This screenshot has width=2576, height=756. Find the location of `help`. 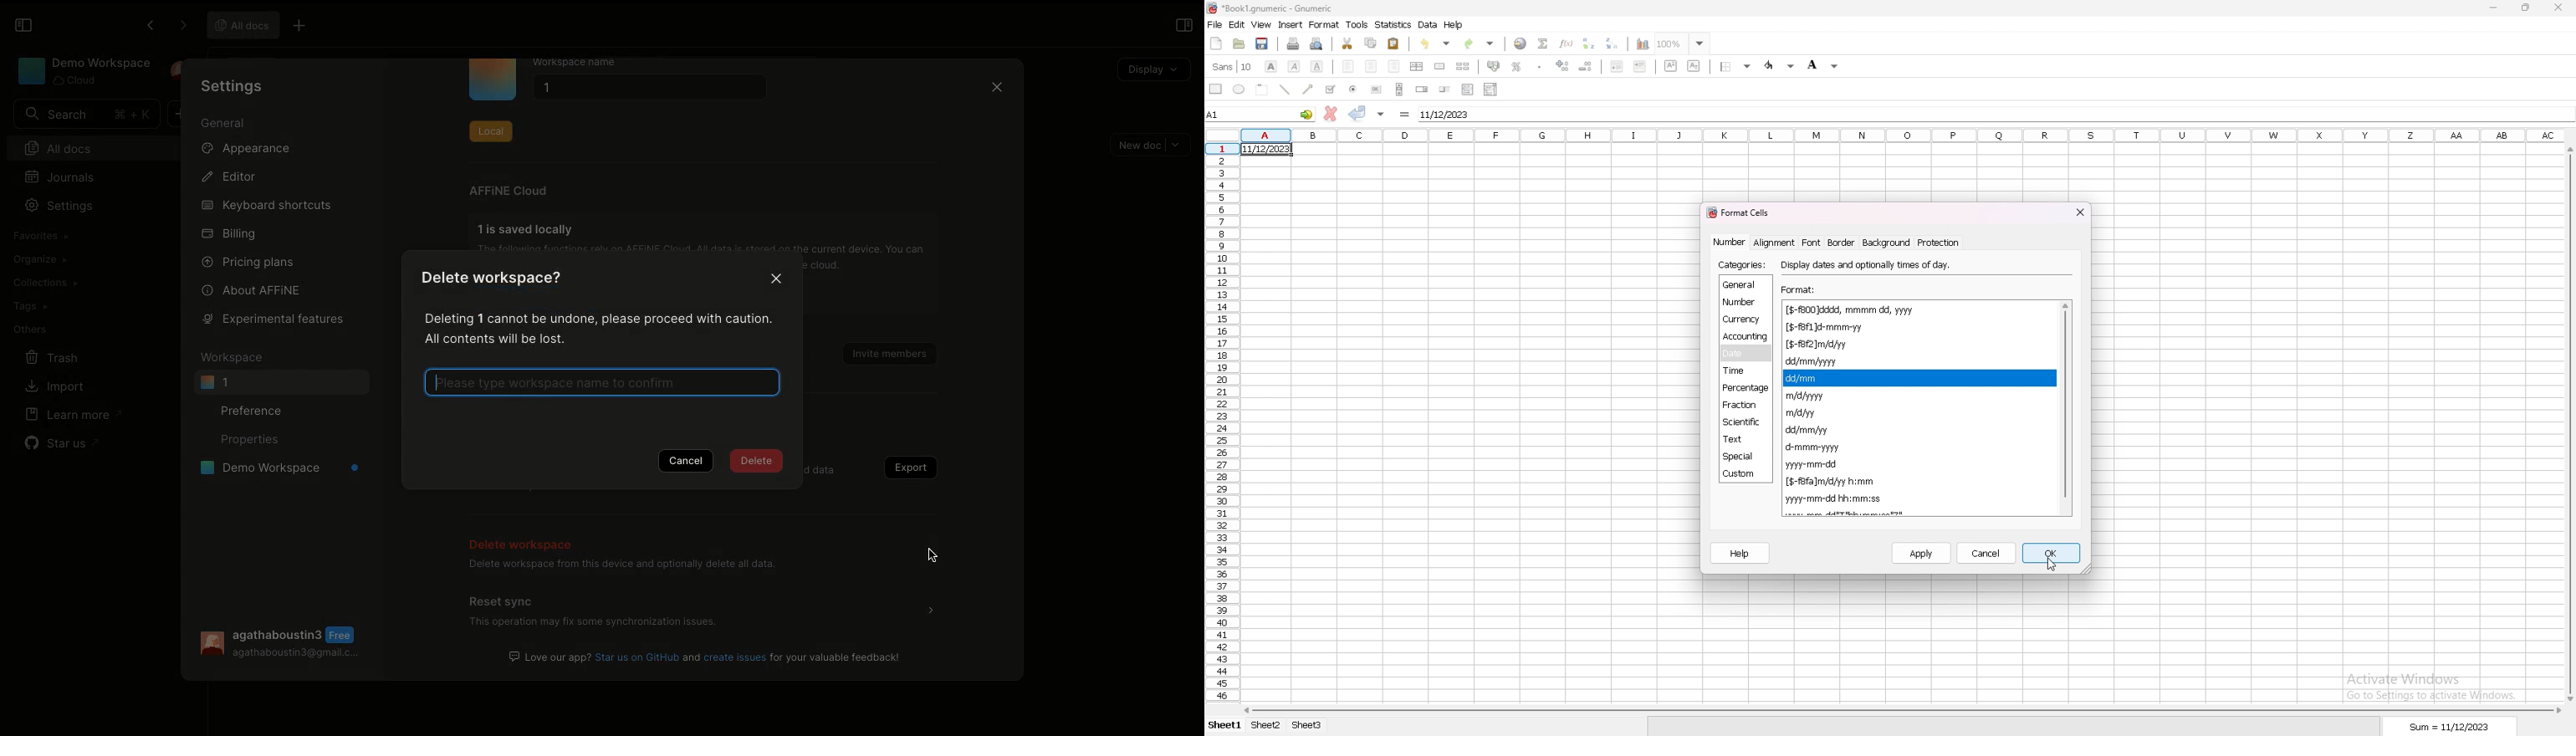

help is located at coordinates (1455, 25).